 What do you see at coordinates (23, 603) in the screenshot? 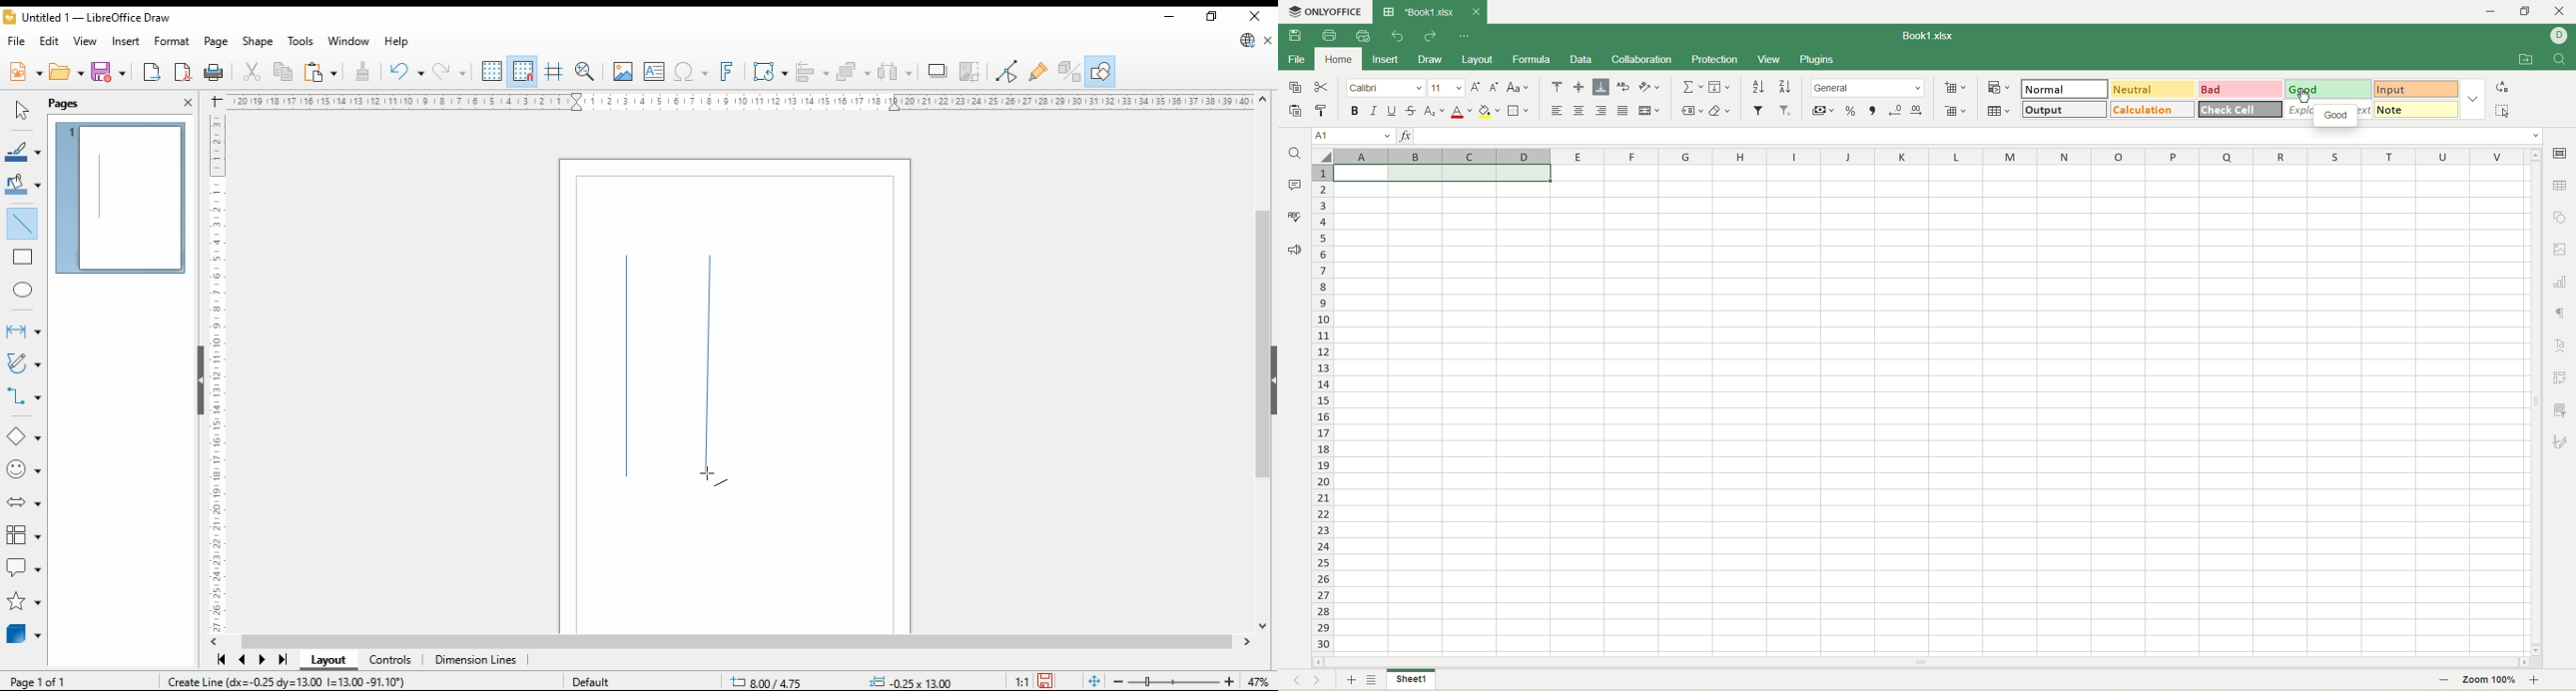
I see `stars and banners` at bounding box center [23, 603].